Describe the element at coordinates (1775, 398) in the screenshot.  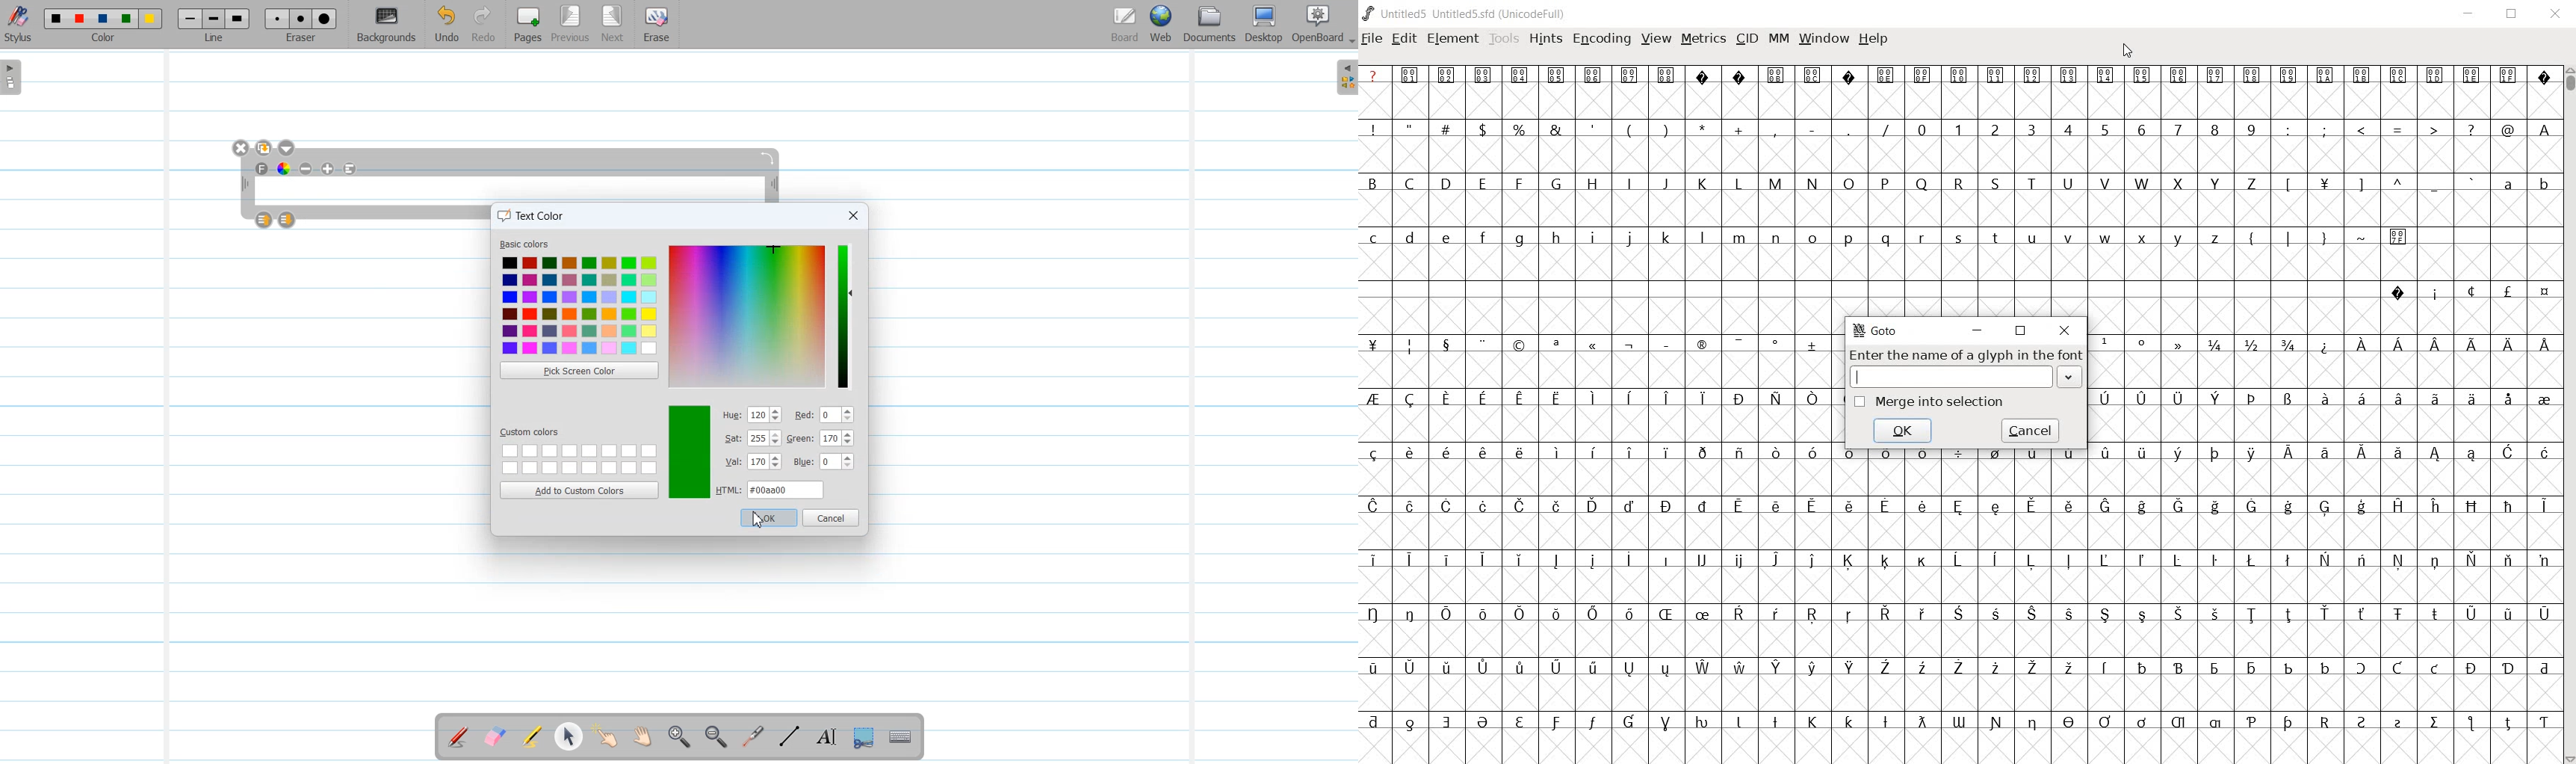
I see `Symbol` at that location.